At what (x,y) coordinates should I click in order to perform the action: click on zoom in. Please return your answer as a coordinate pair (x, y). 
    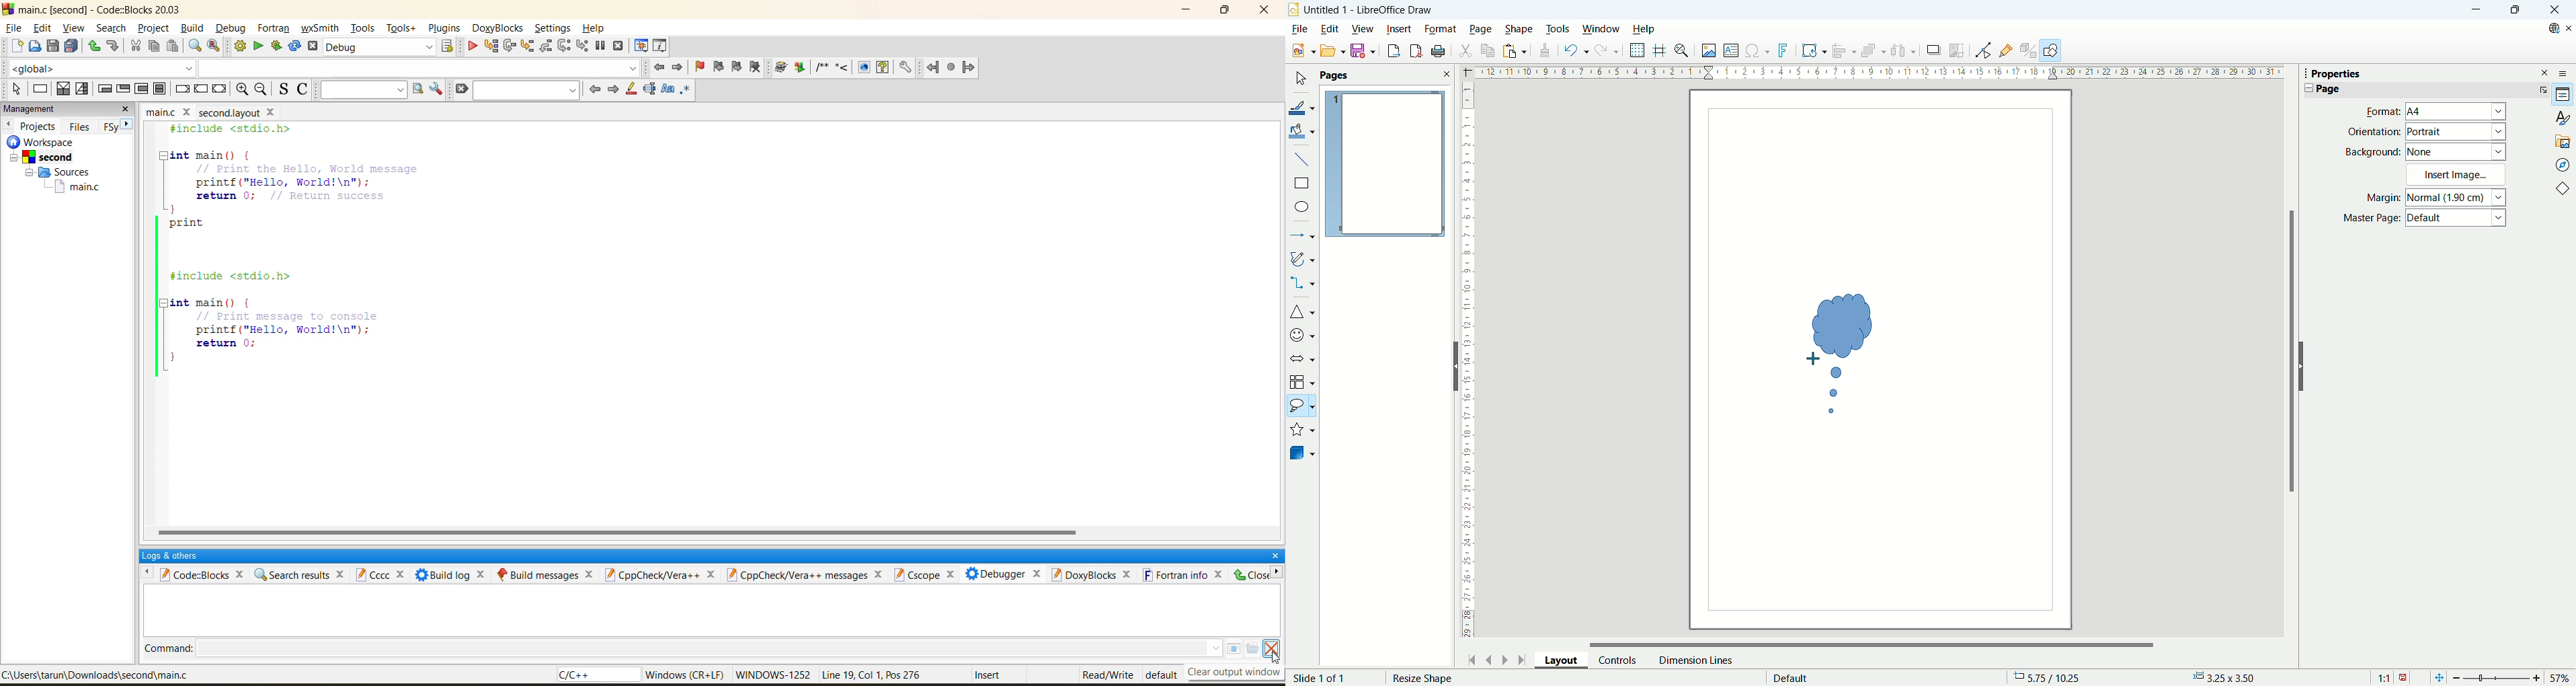
    Looking at the image, I should click on (244, 90).